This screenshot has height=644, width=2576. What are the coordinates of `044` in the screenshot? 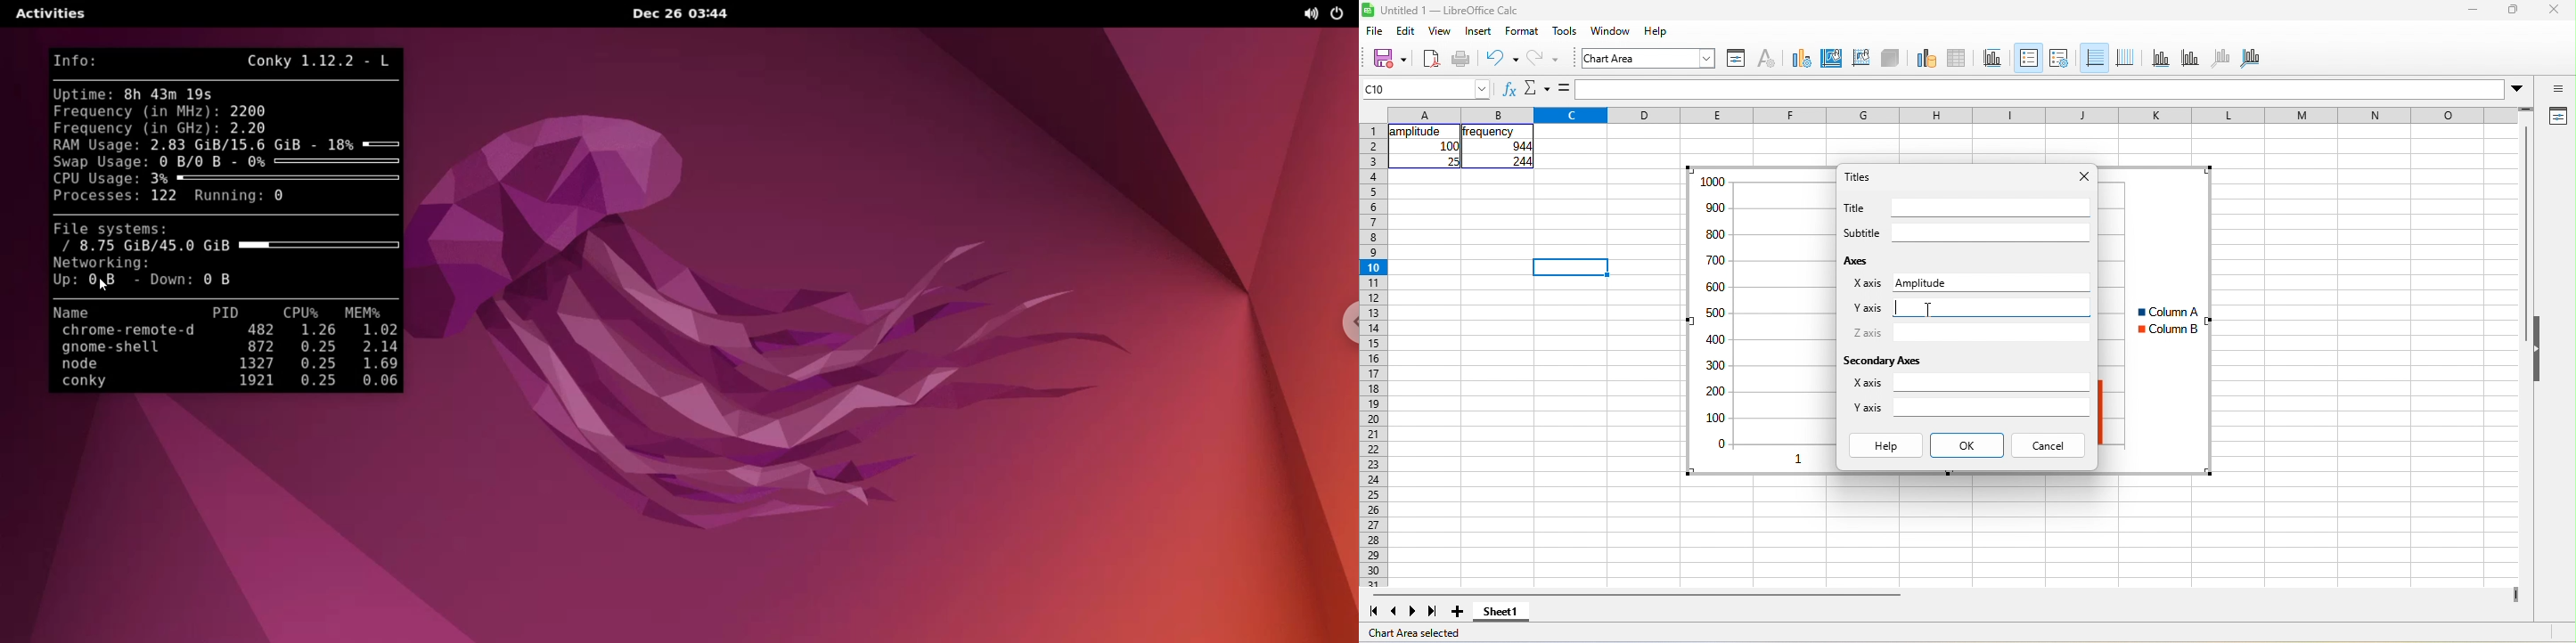 It's located at (1522, 146).